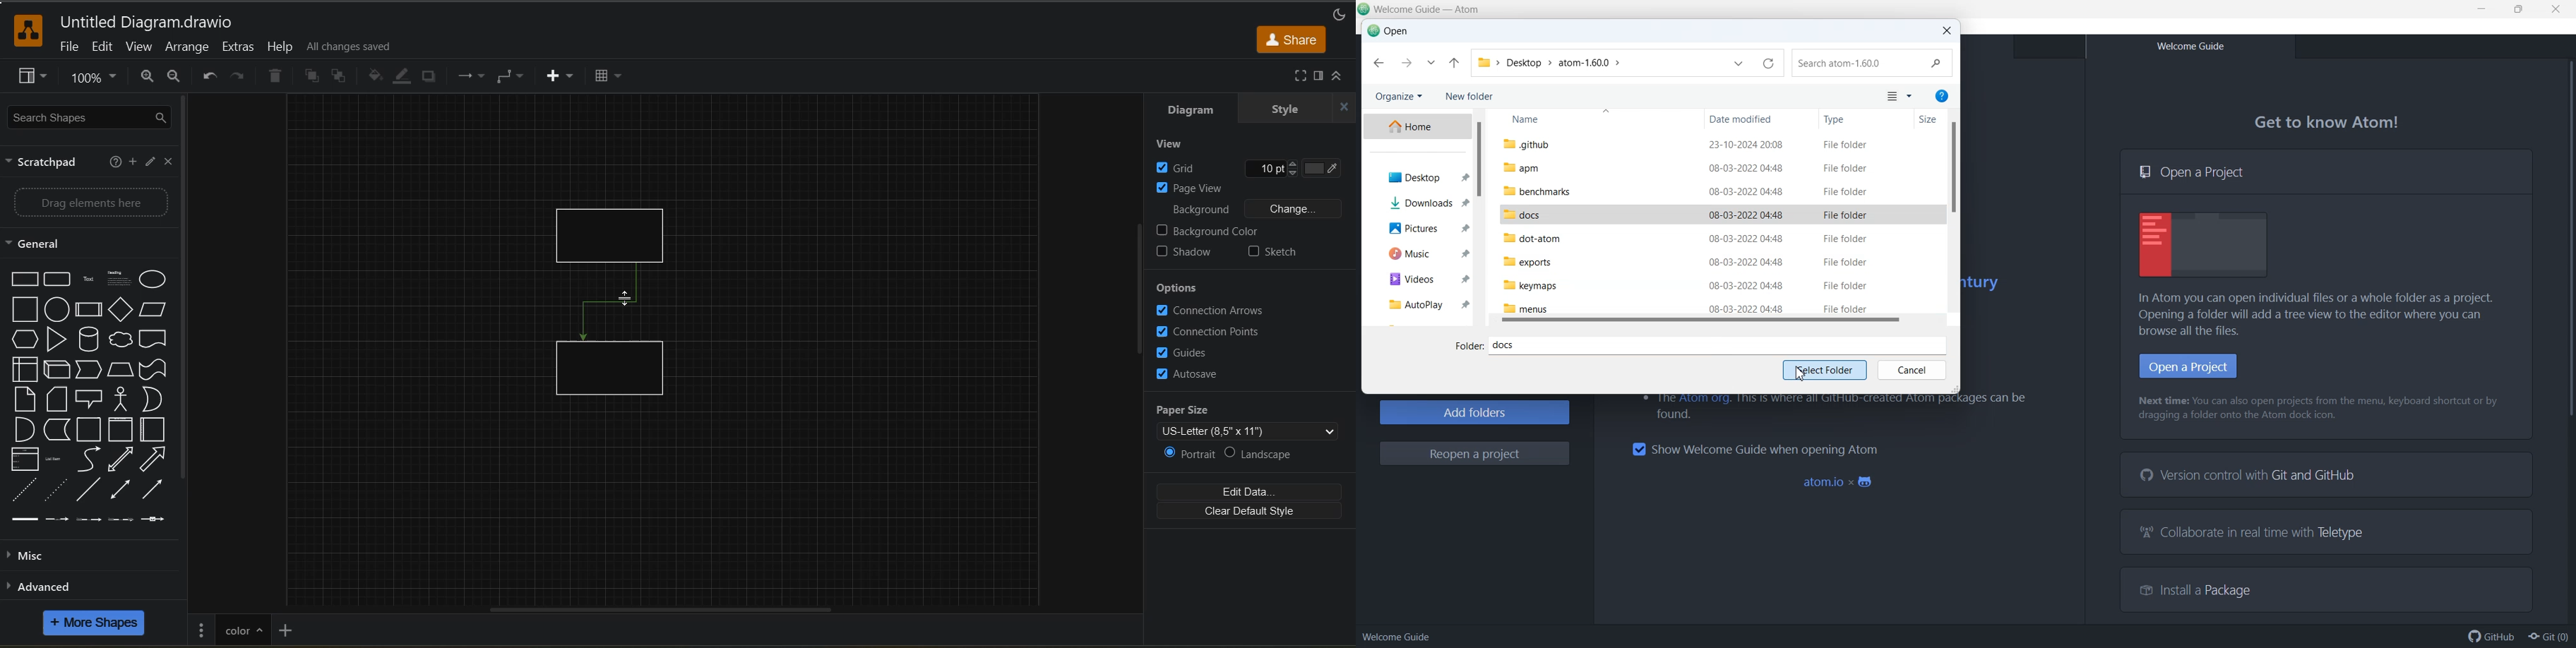  I want to click on 08-03-2022 04:48, so click(1747, 286).